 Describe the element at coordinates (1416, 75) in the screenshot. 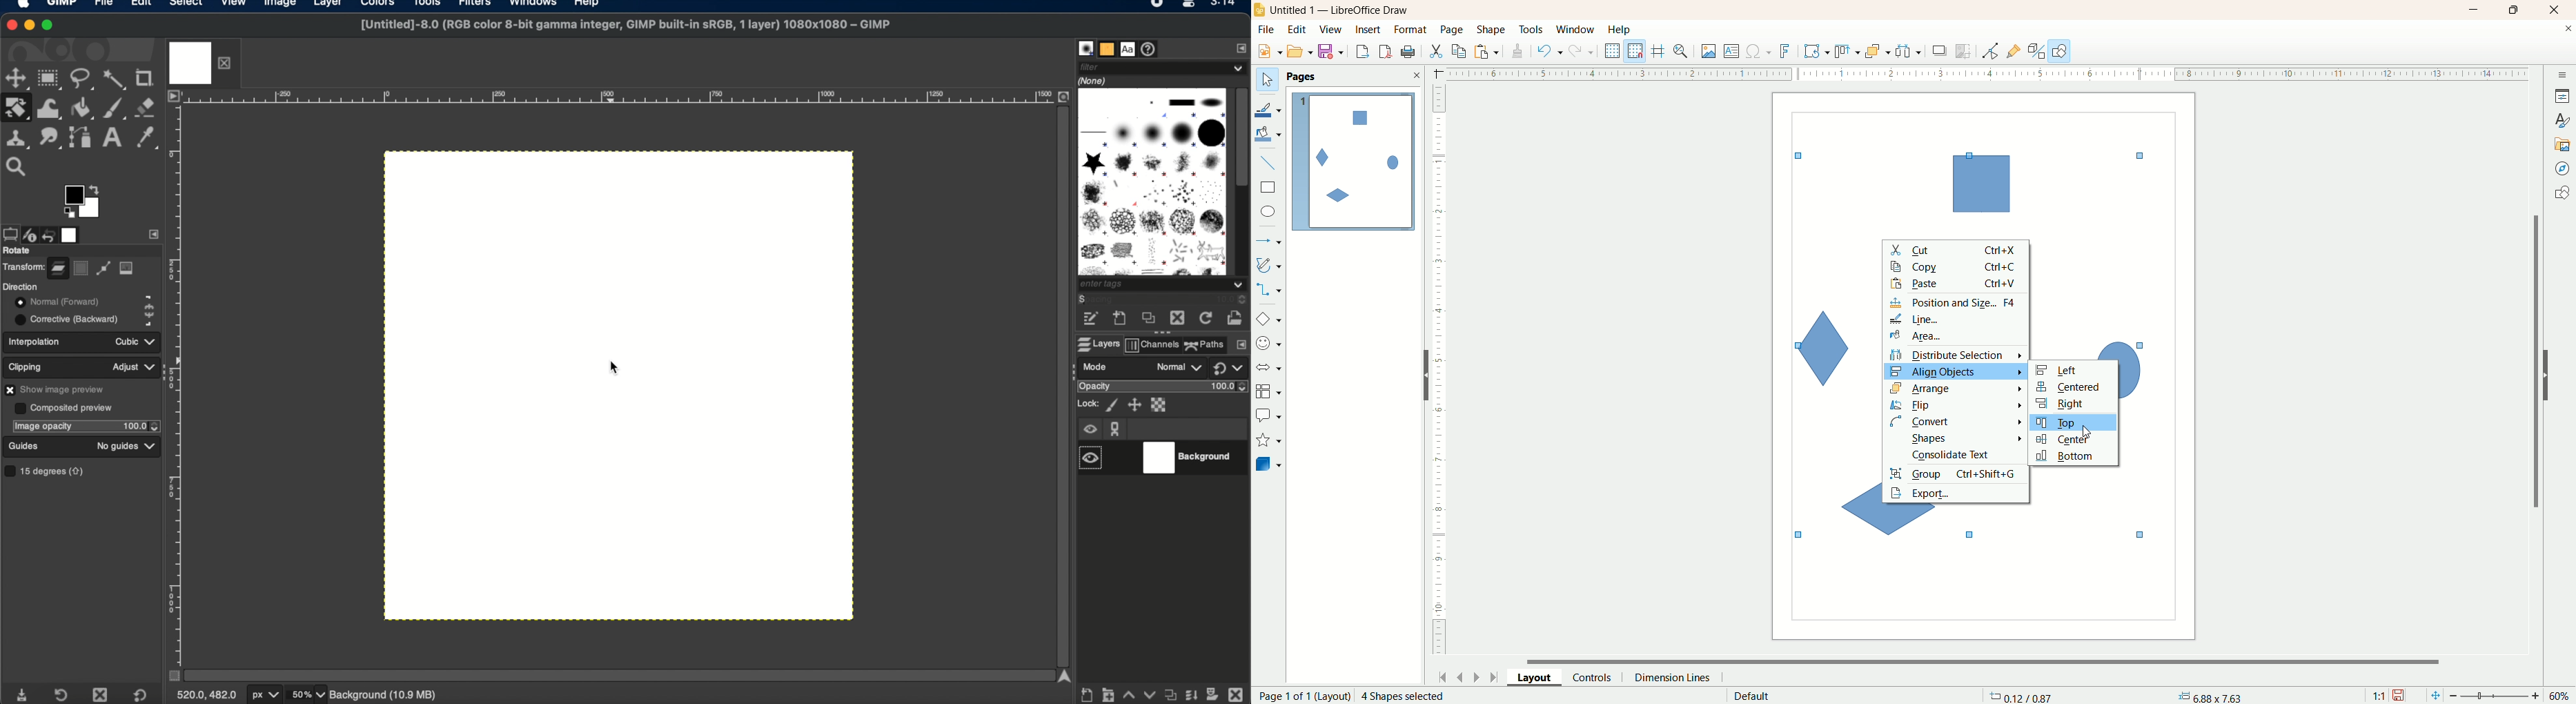

I see `close` at that location.